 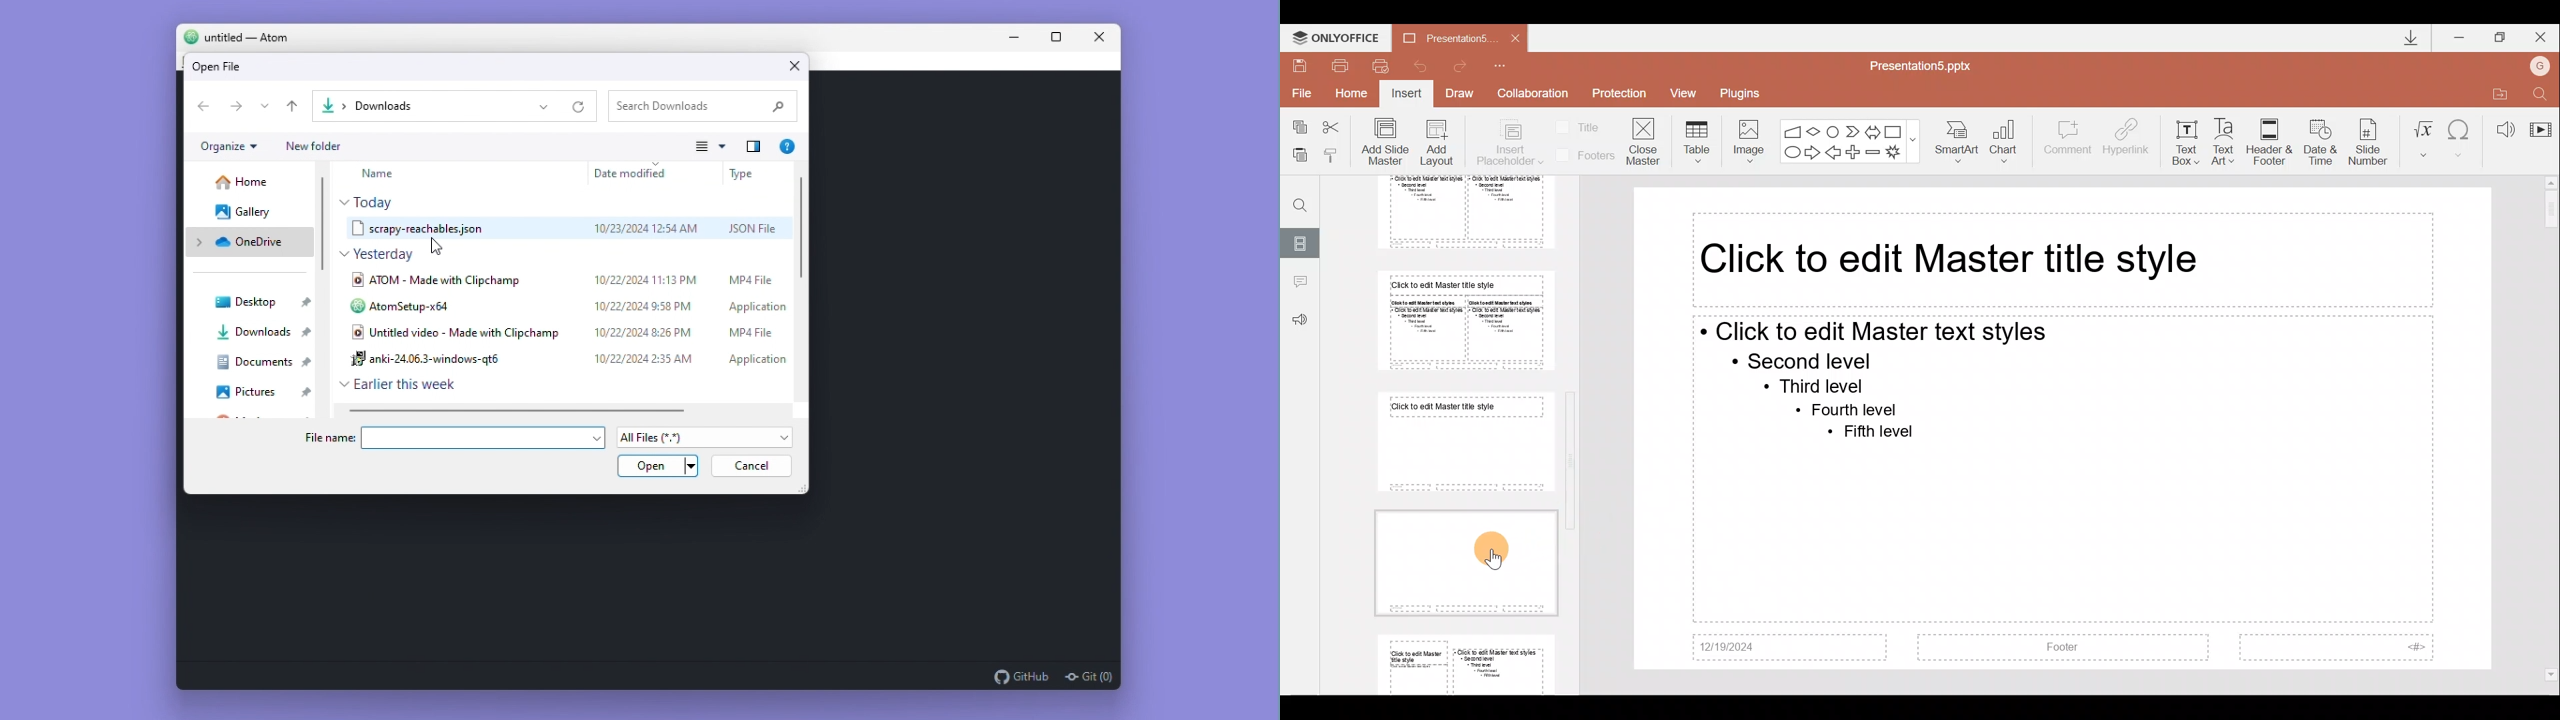 What do you see at coordinates (262, 361) in the screenshot?
I see `Documents` at bounding box center [262, 361].